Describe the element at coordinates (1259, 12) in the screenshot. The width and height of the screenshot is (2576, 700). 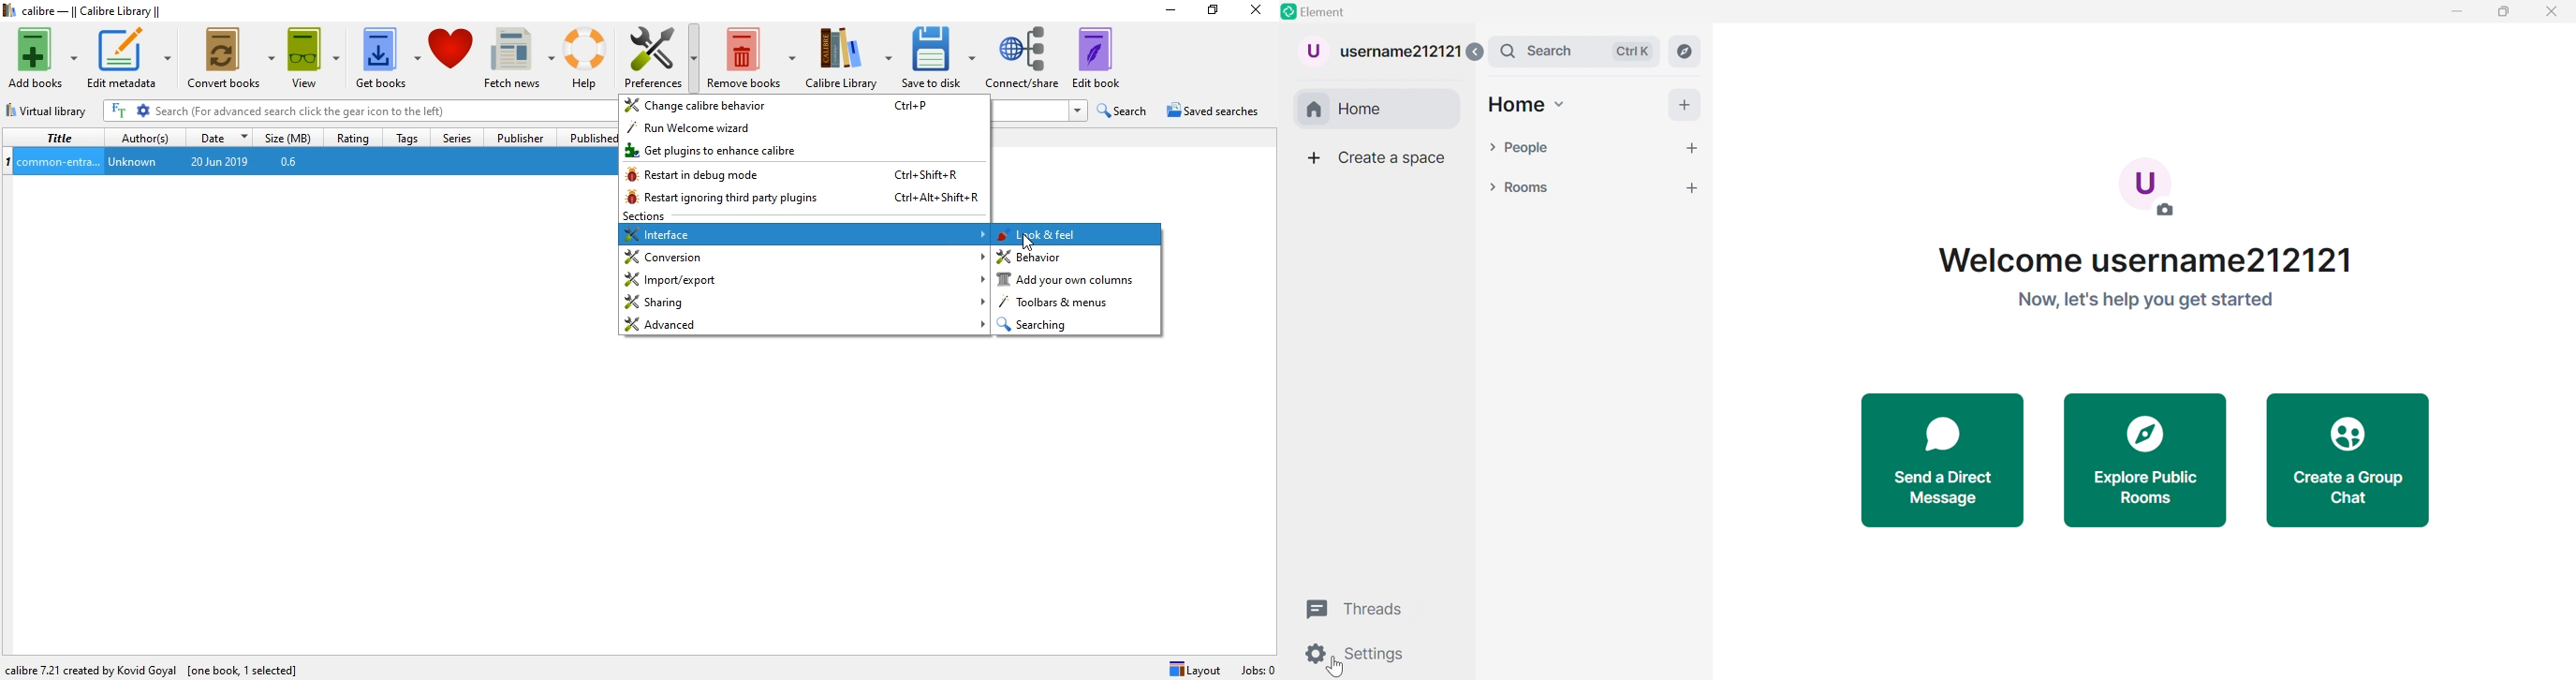
I see `Close` at that location.